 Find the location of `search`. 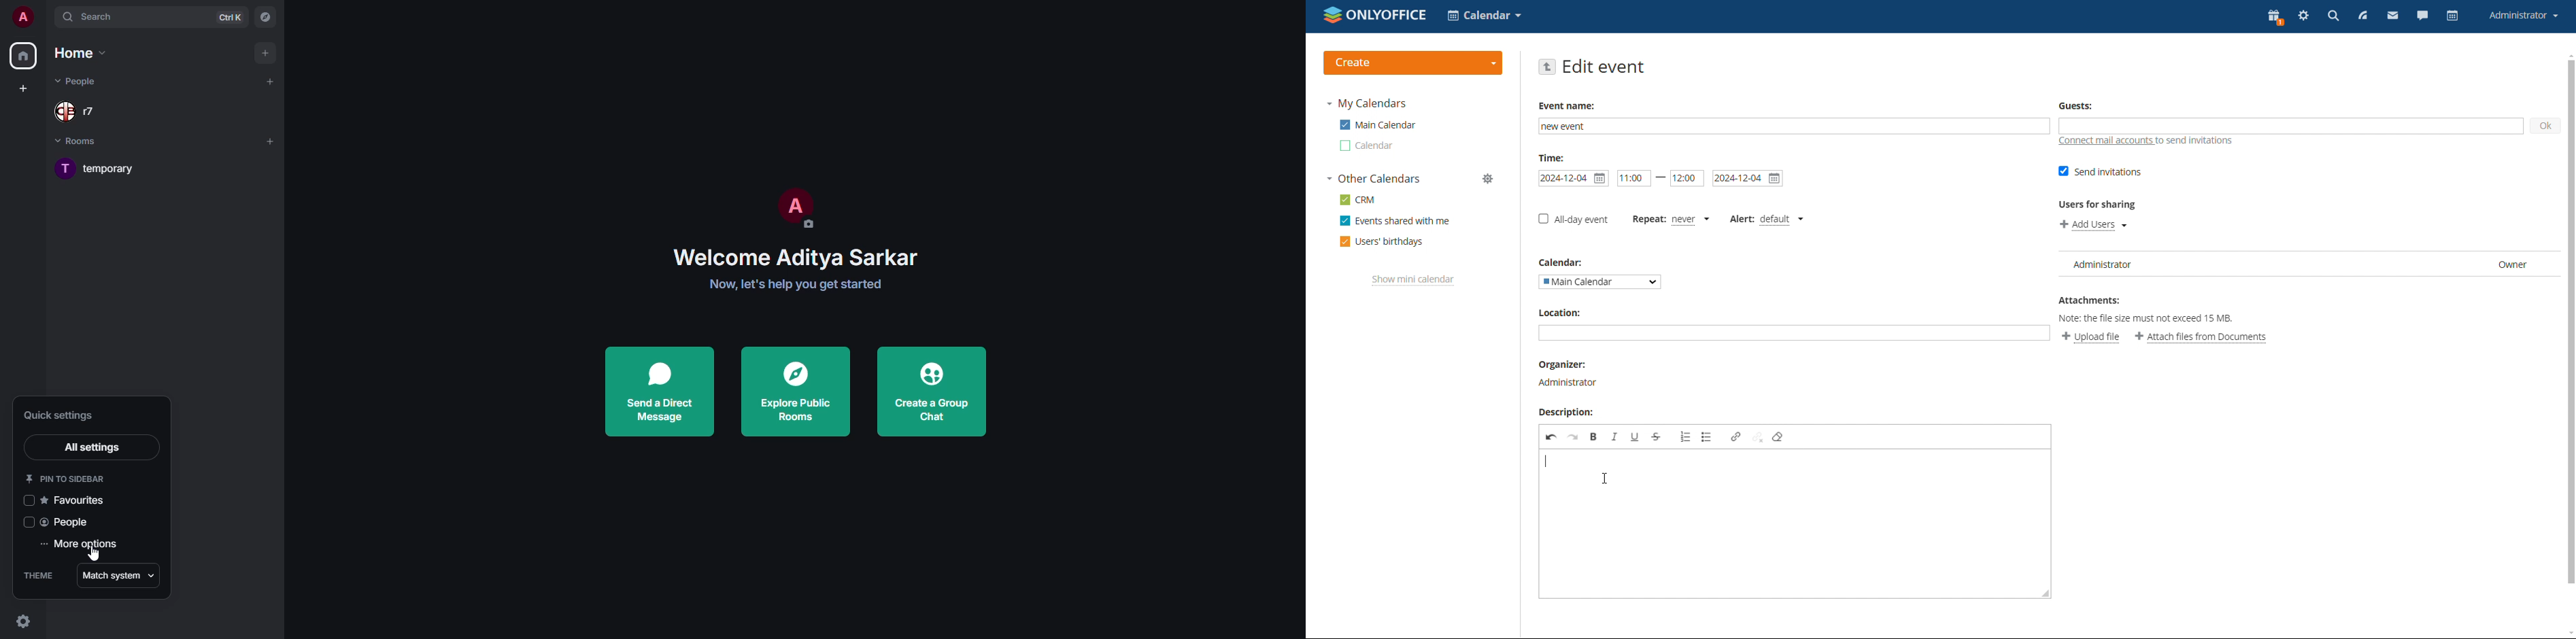

search is located at coordinates (2333, 17).